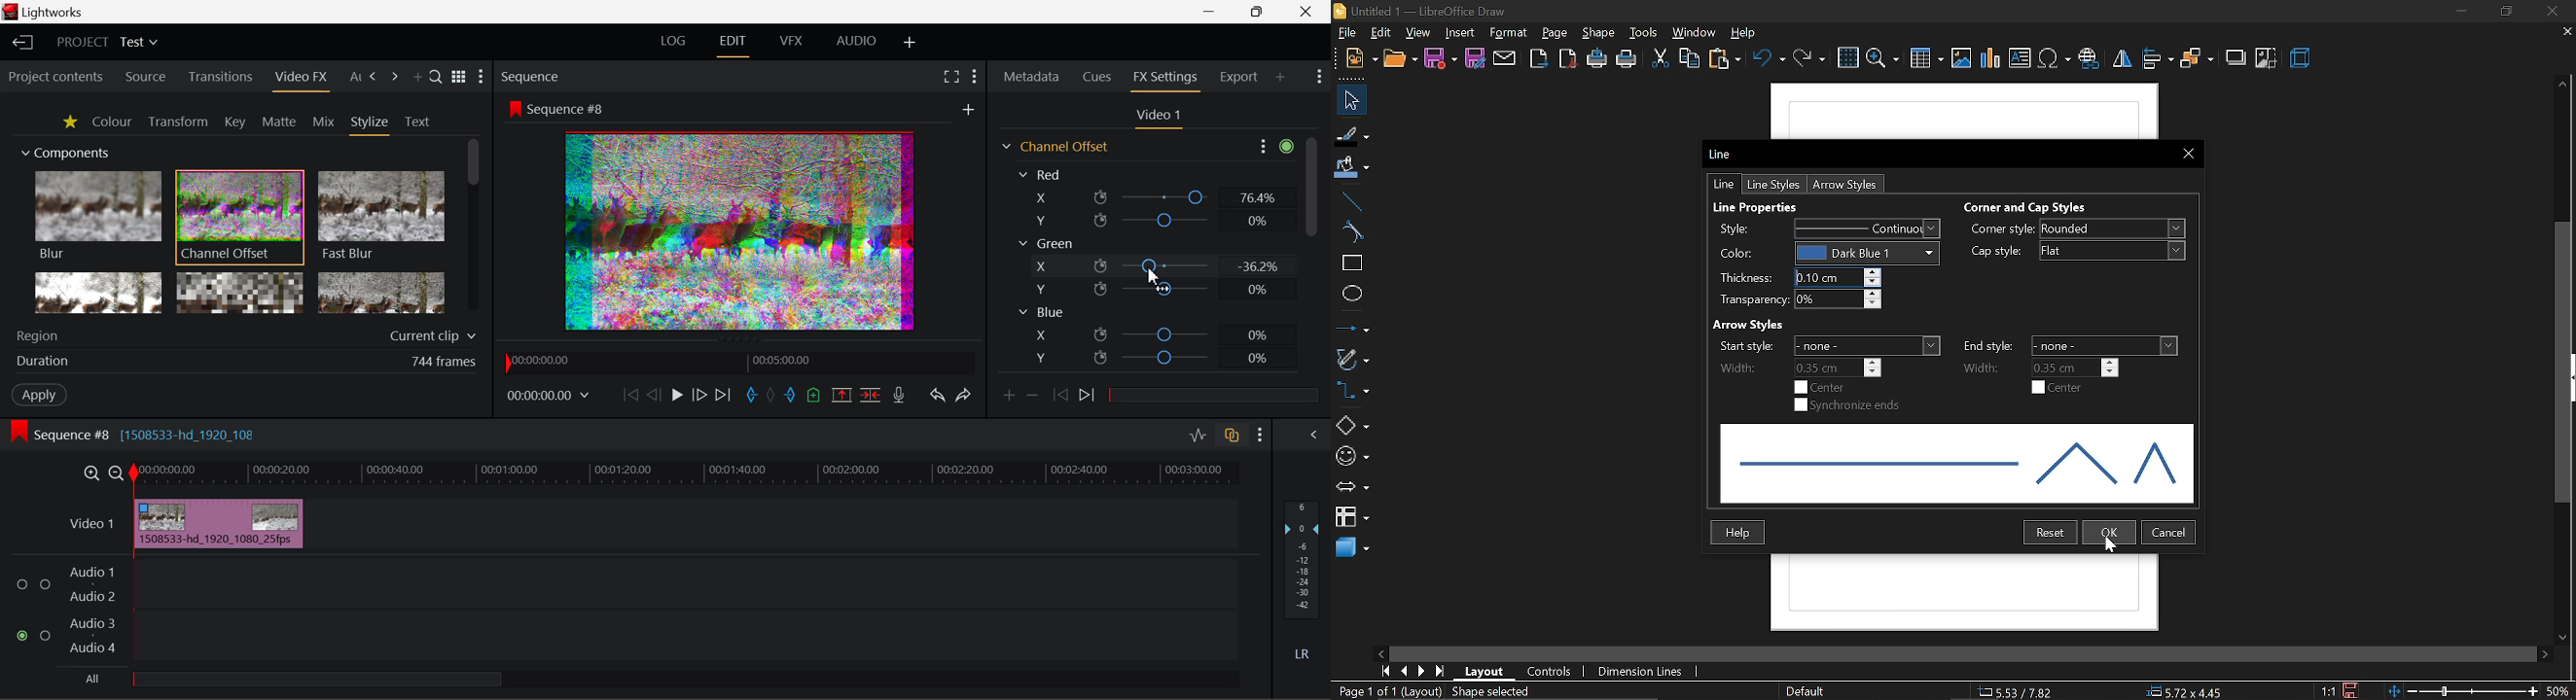  I want to click on move down, so click(2566, 639).